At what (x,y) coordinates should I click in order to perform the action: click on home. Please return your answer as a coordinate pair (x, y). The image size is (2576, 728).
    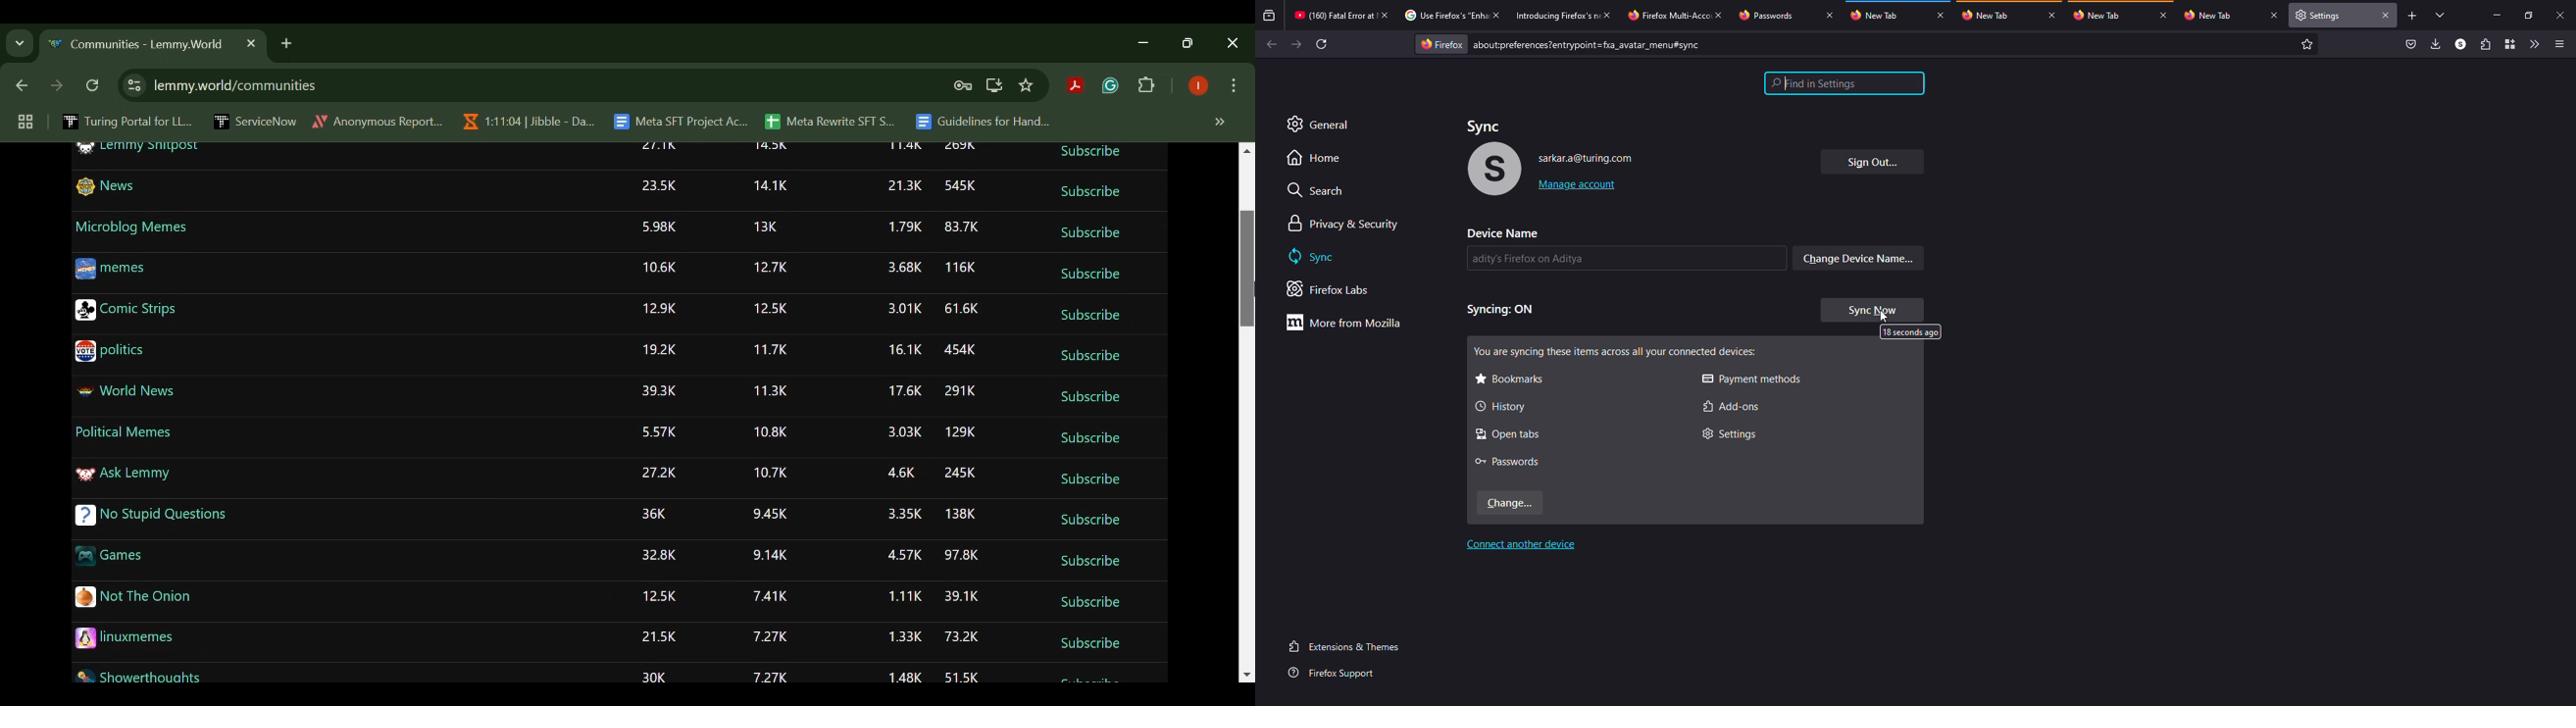
    Looking at the image, I should click on (1316, 158).